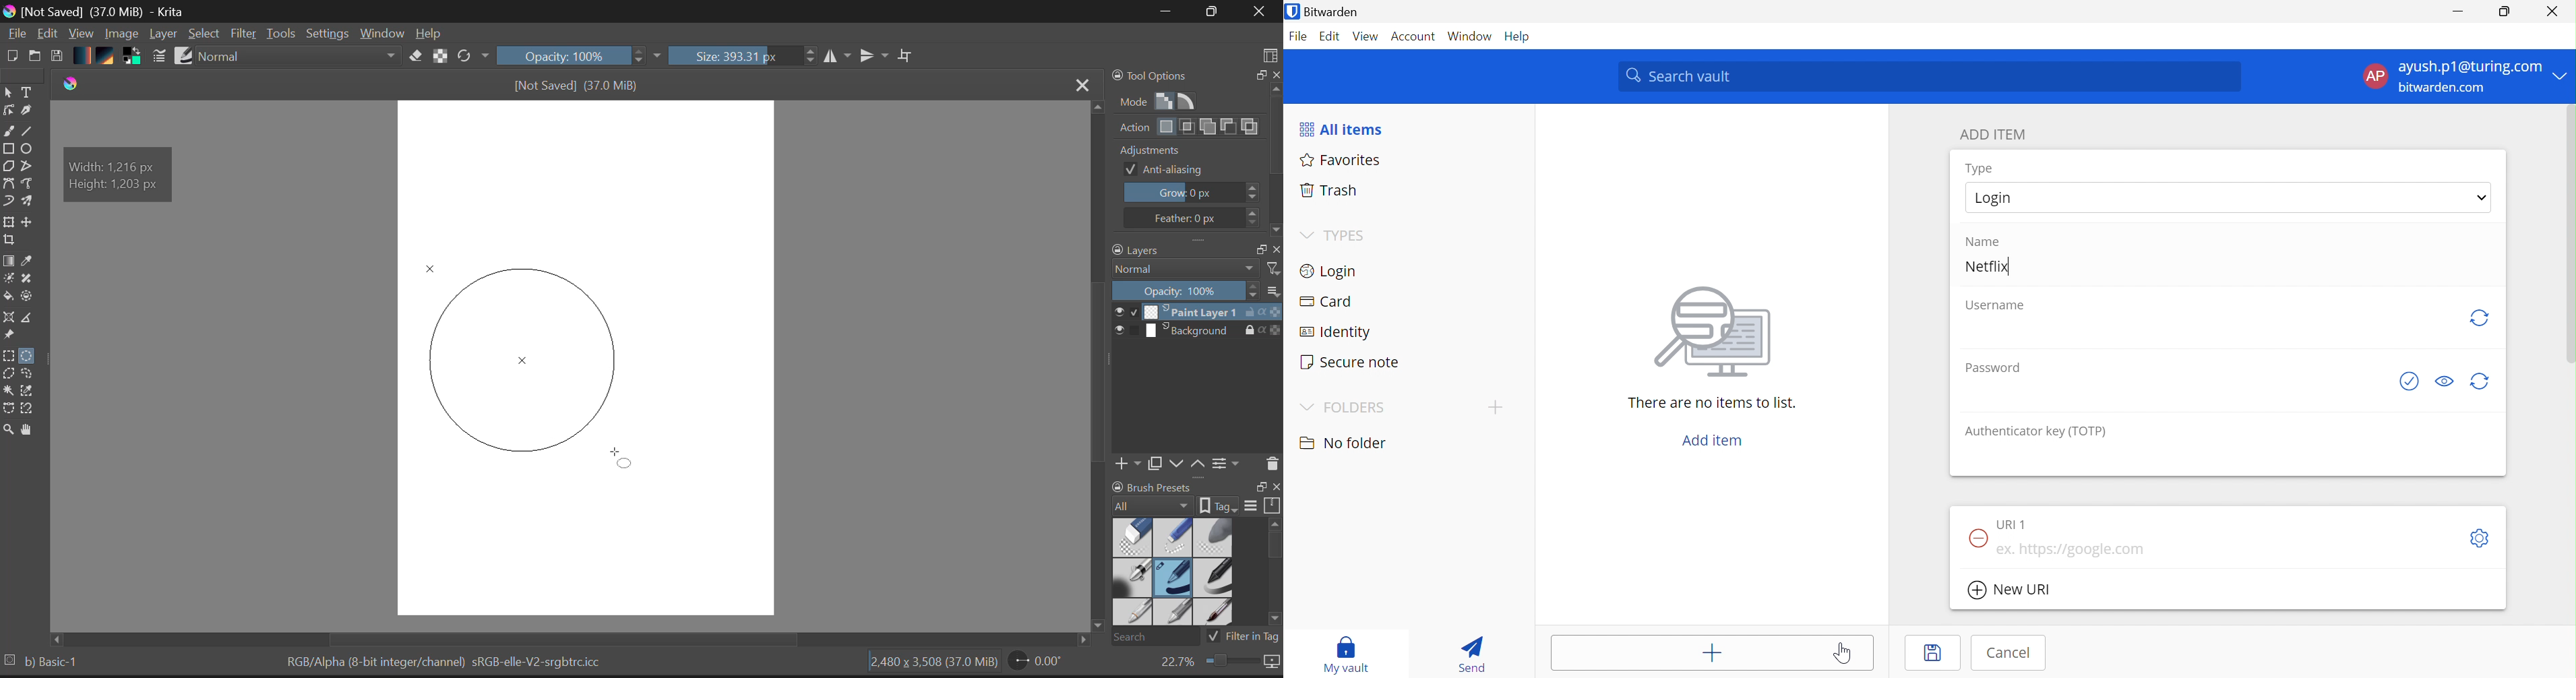  I want to click on Add item, so click(1715, 440).